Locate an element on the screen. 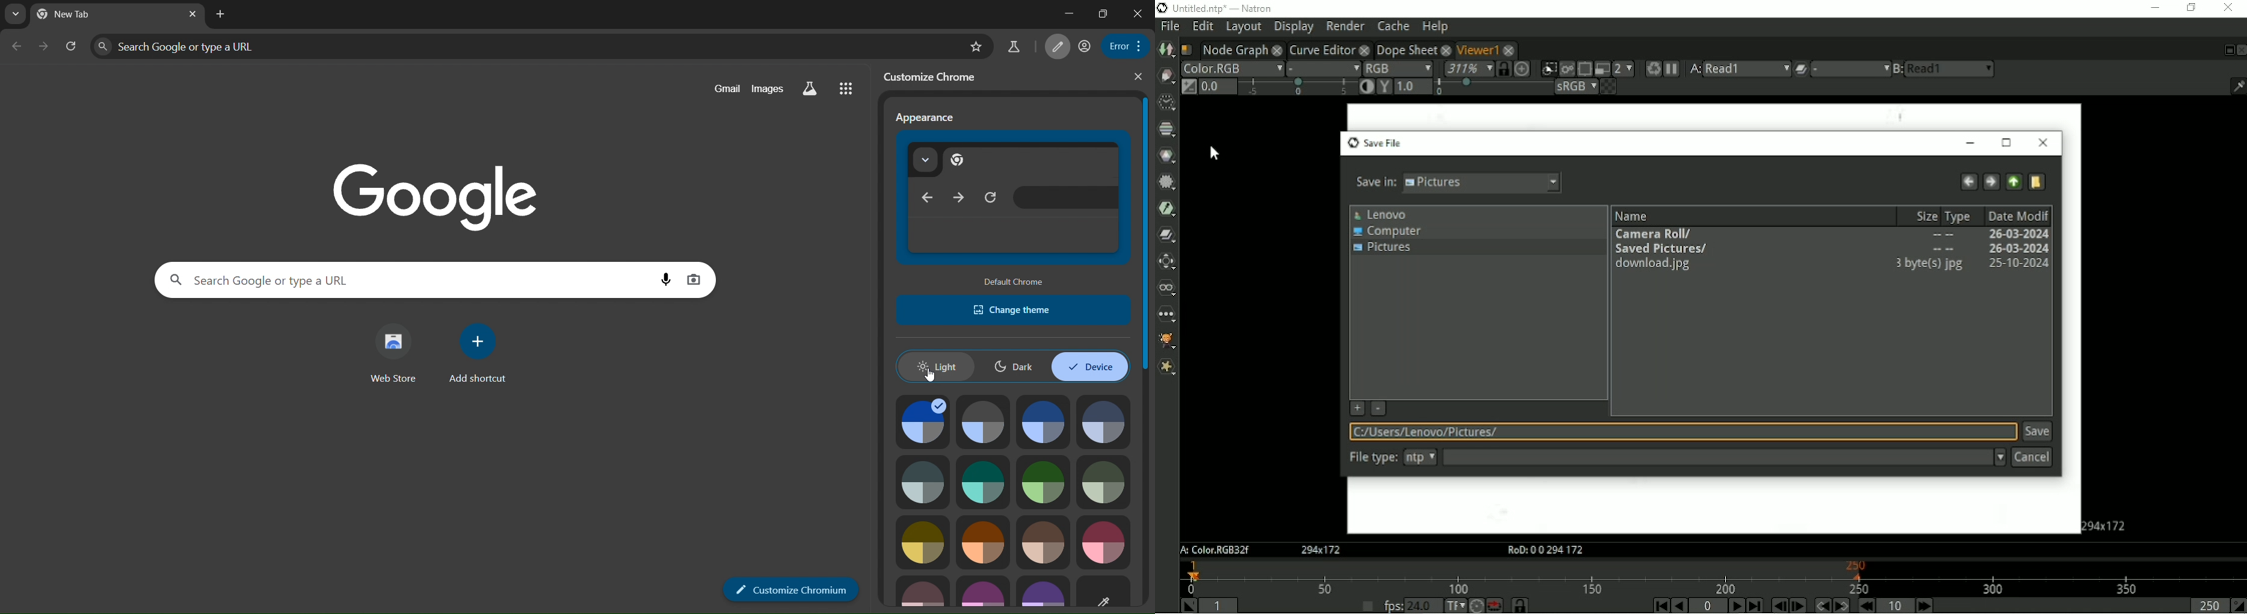  bookmark page is located at coordinates (1014, 47).